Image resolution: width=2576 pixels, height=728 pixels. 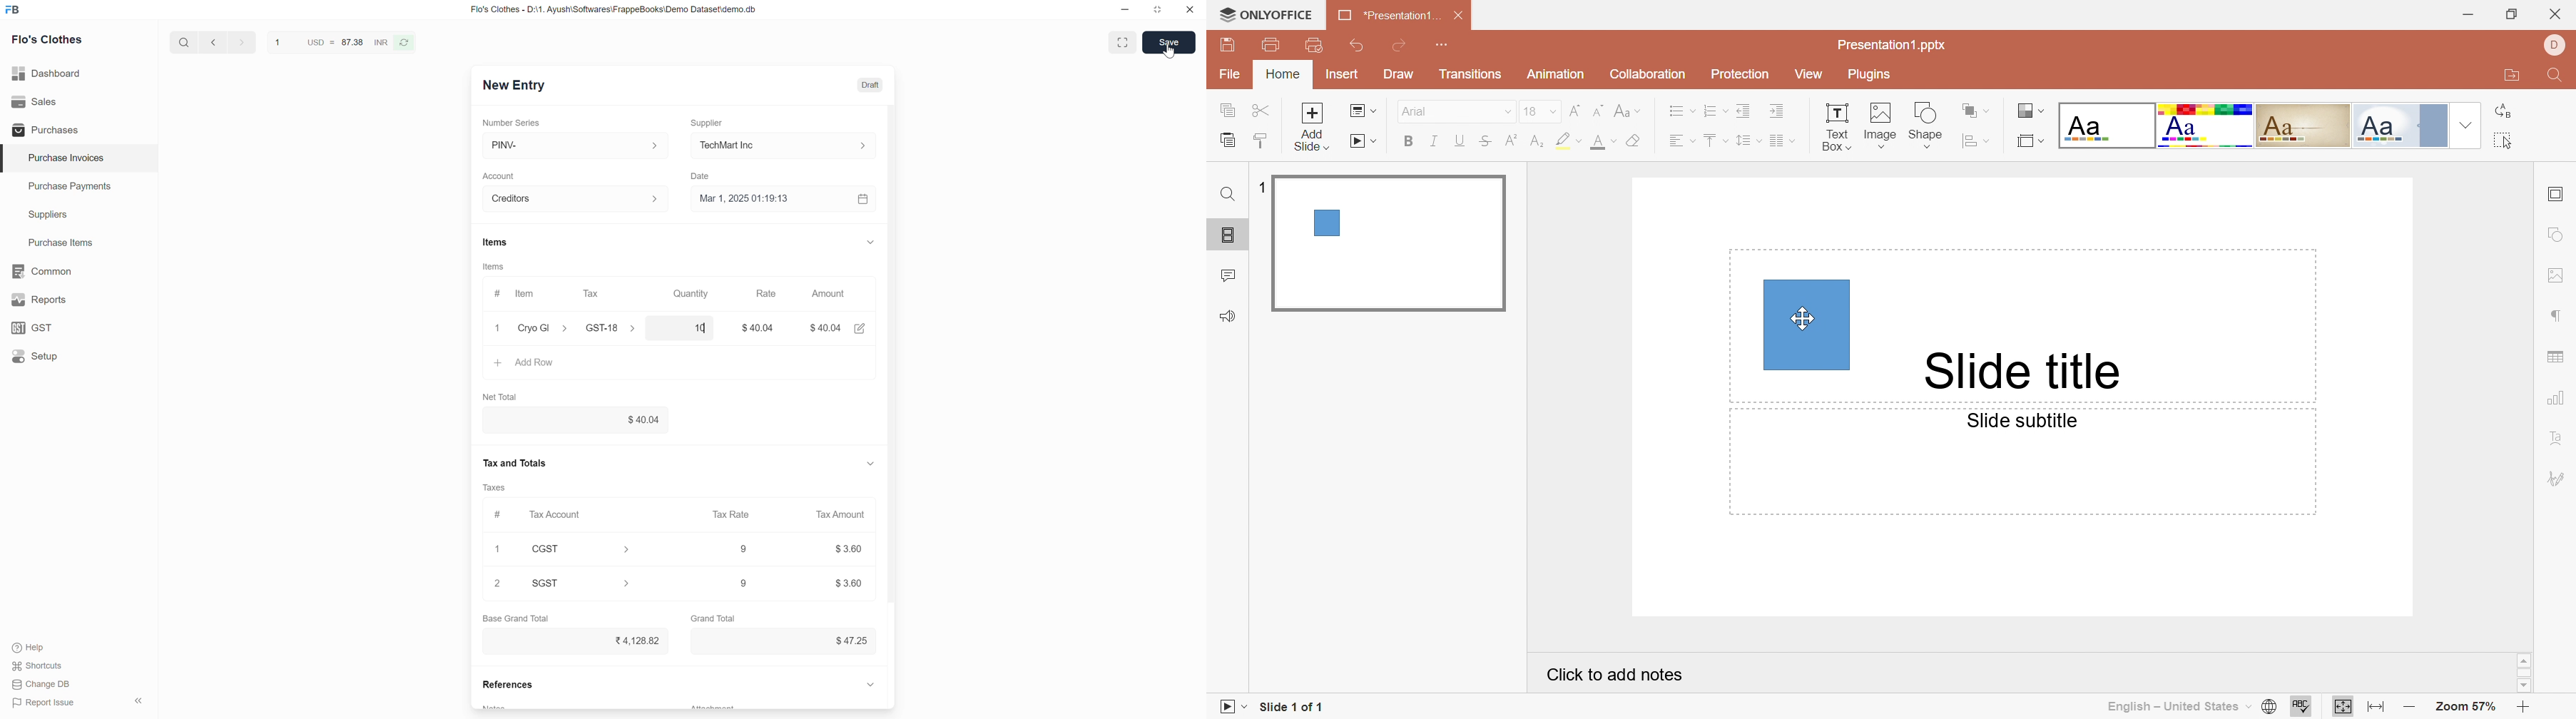 What do you see at coordinates (211, 42) in the screenshot?
I see `next` at bounding box center [211, 42].